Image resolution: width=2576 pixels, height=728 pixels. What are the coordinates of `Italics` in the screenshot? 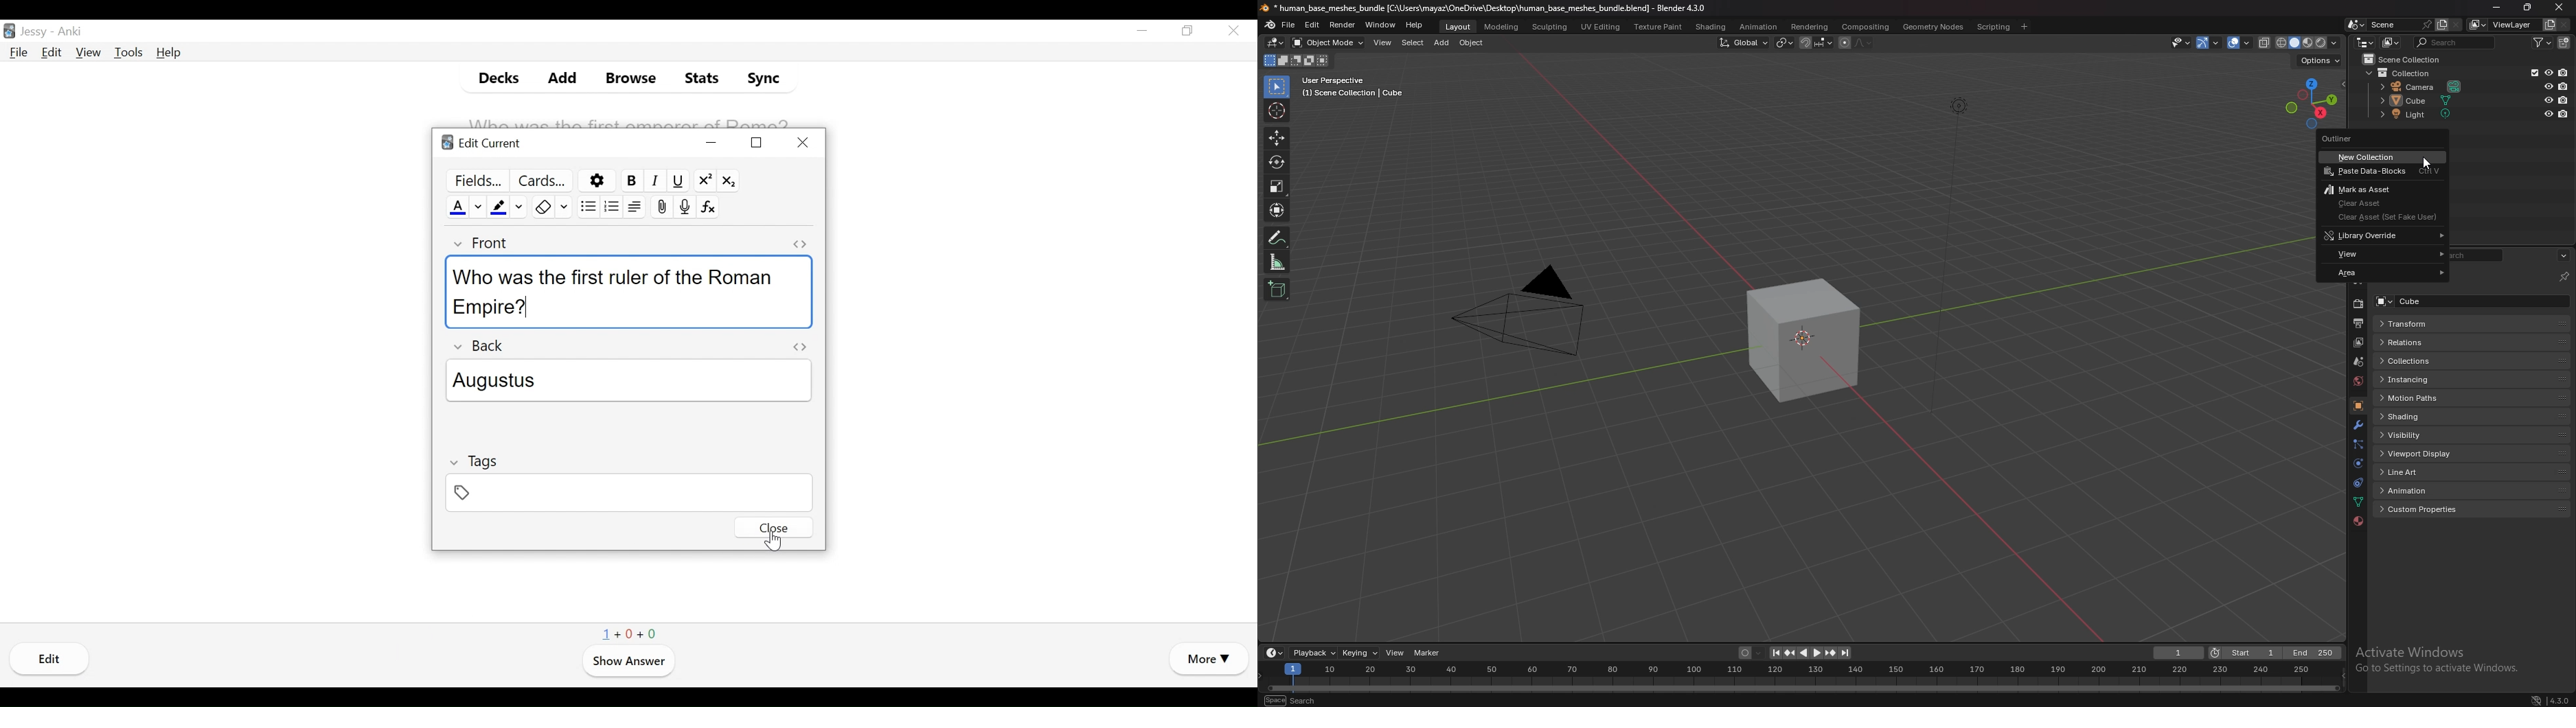 It's located at (655, 181).